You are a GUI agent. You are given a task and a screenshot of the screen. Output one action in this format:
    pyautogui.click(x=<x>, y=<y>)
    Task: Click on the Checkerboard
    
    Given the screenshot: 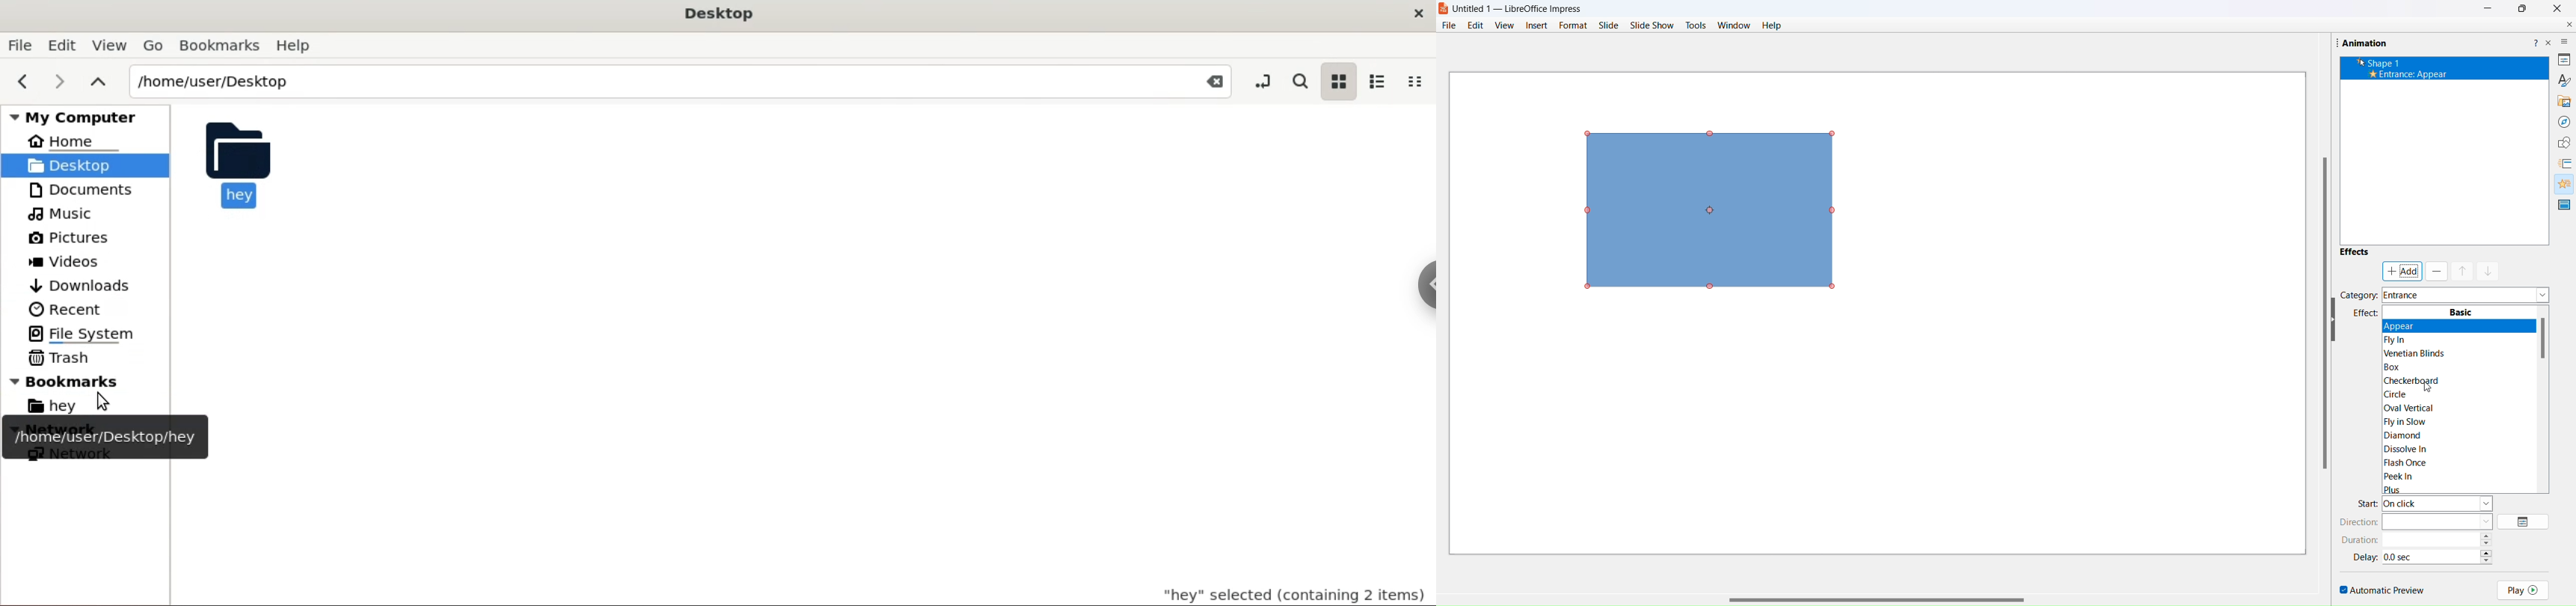 What is the action you would take?
    pyautogui.click(x=2415, y=380)
    